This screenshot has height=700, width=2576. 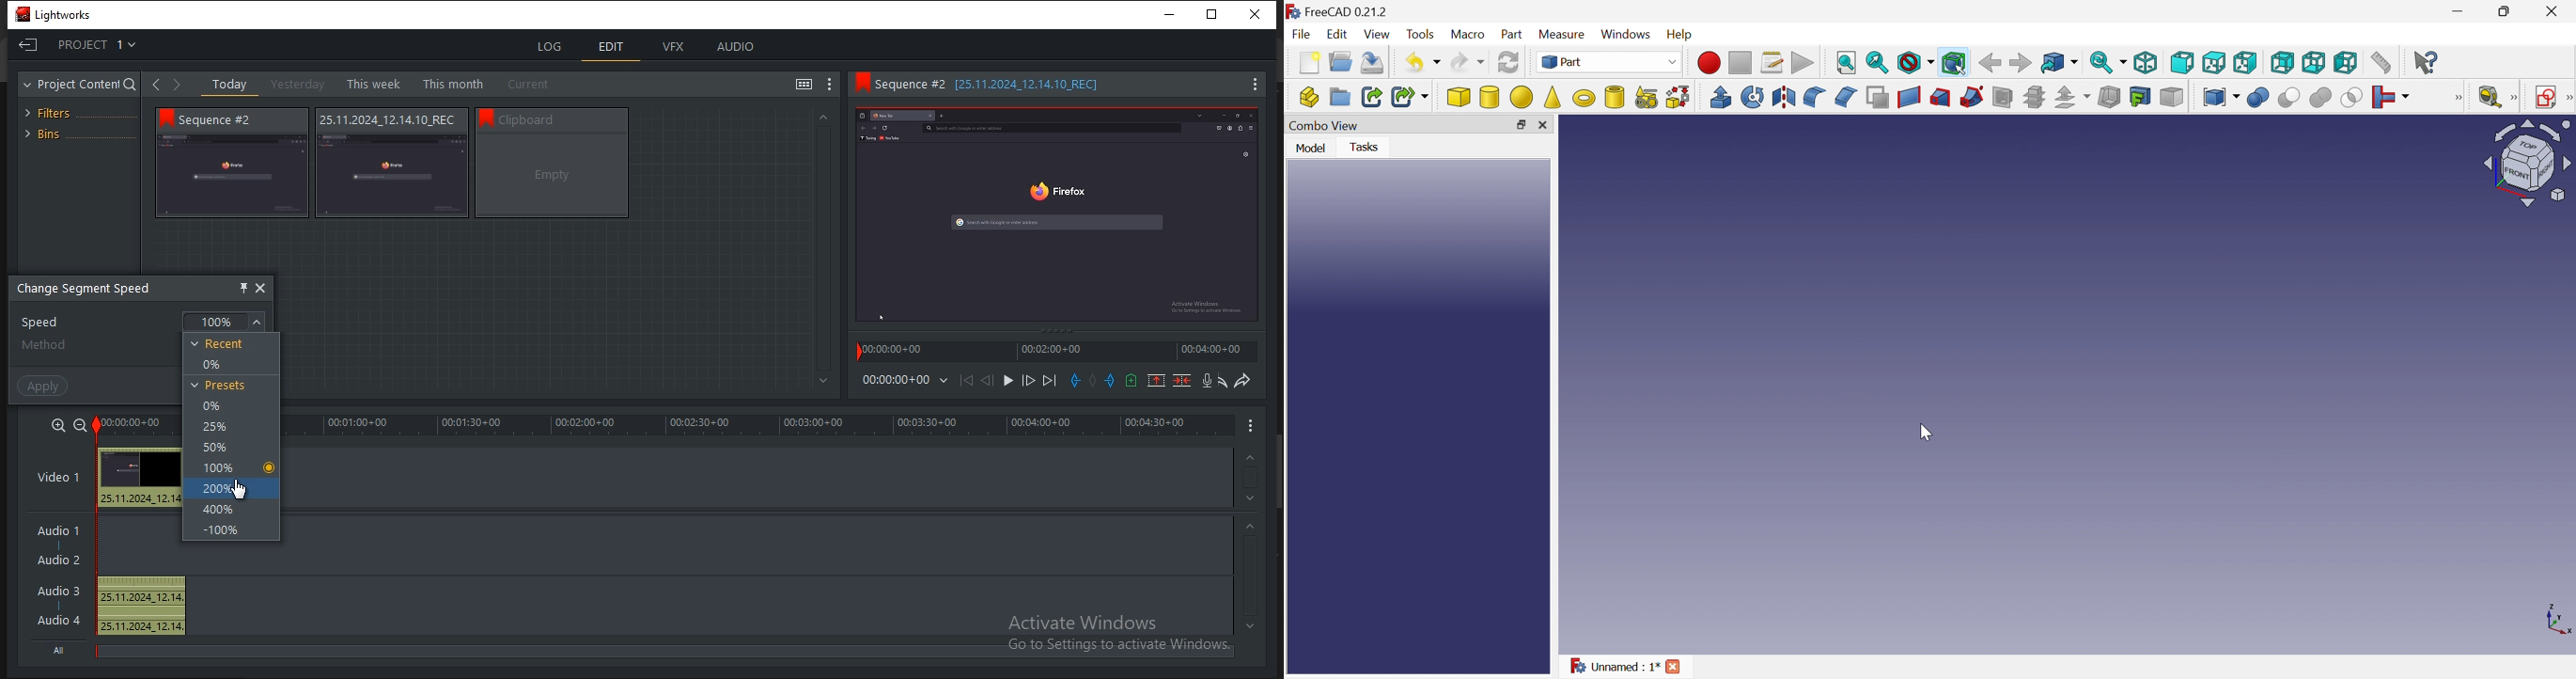 I want to click on Create tube, so click(x=1614, y=96).